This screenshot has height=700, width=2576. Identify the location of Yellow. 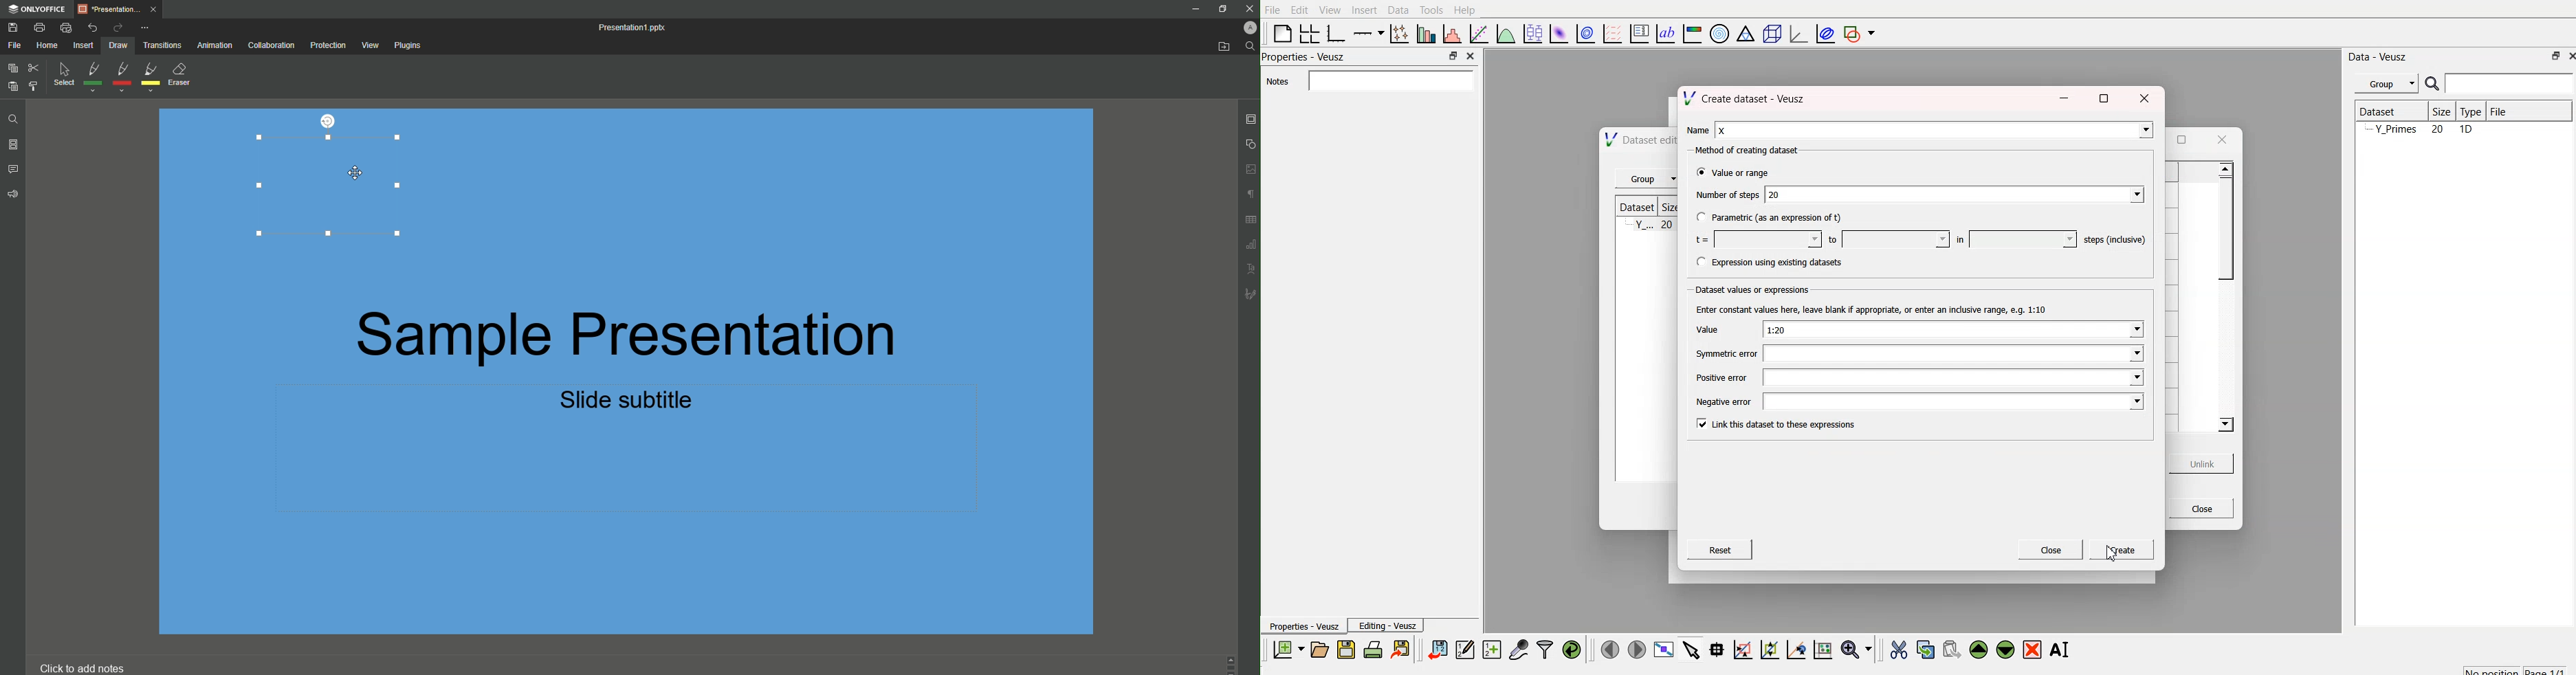
(151, 78).